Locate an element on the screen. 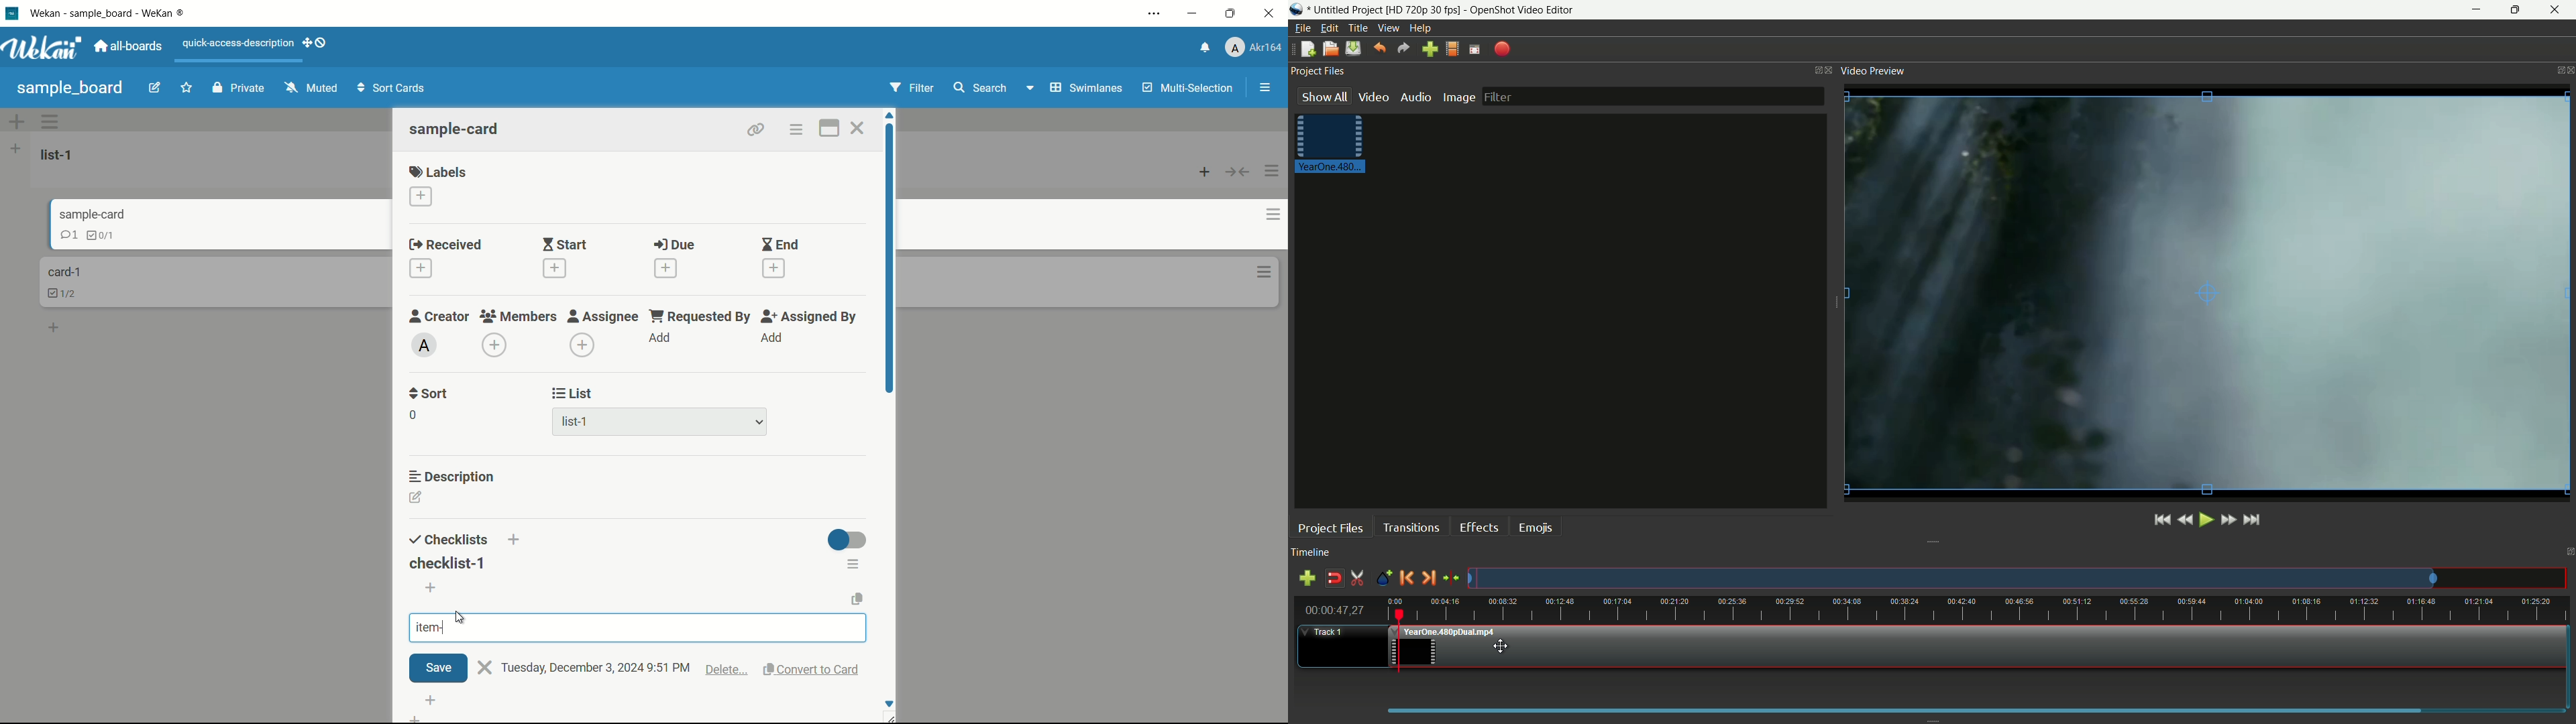  filter is located at coordinates (912, 87).